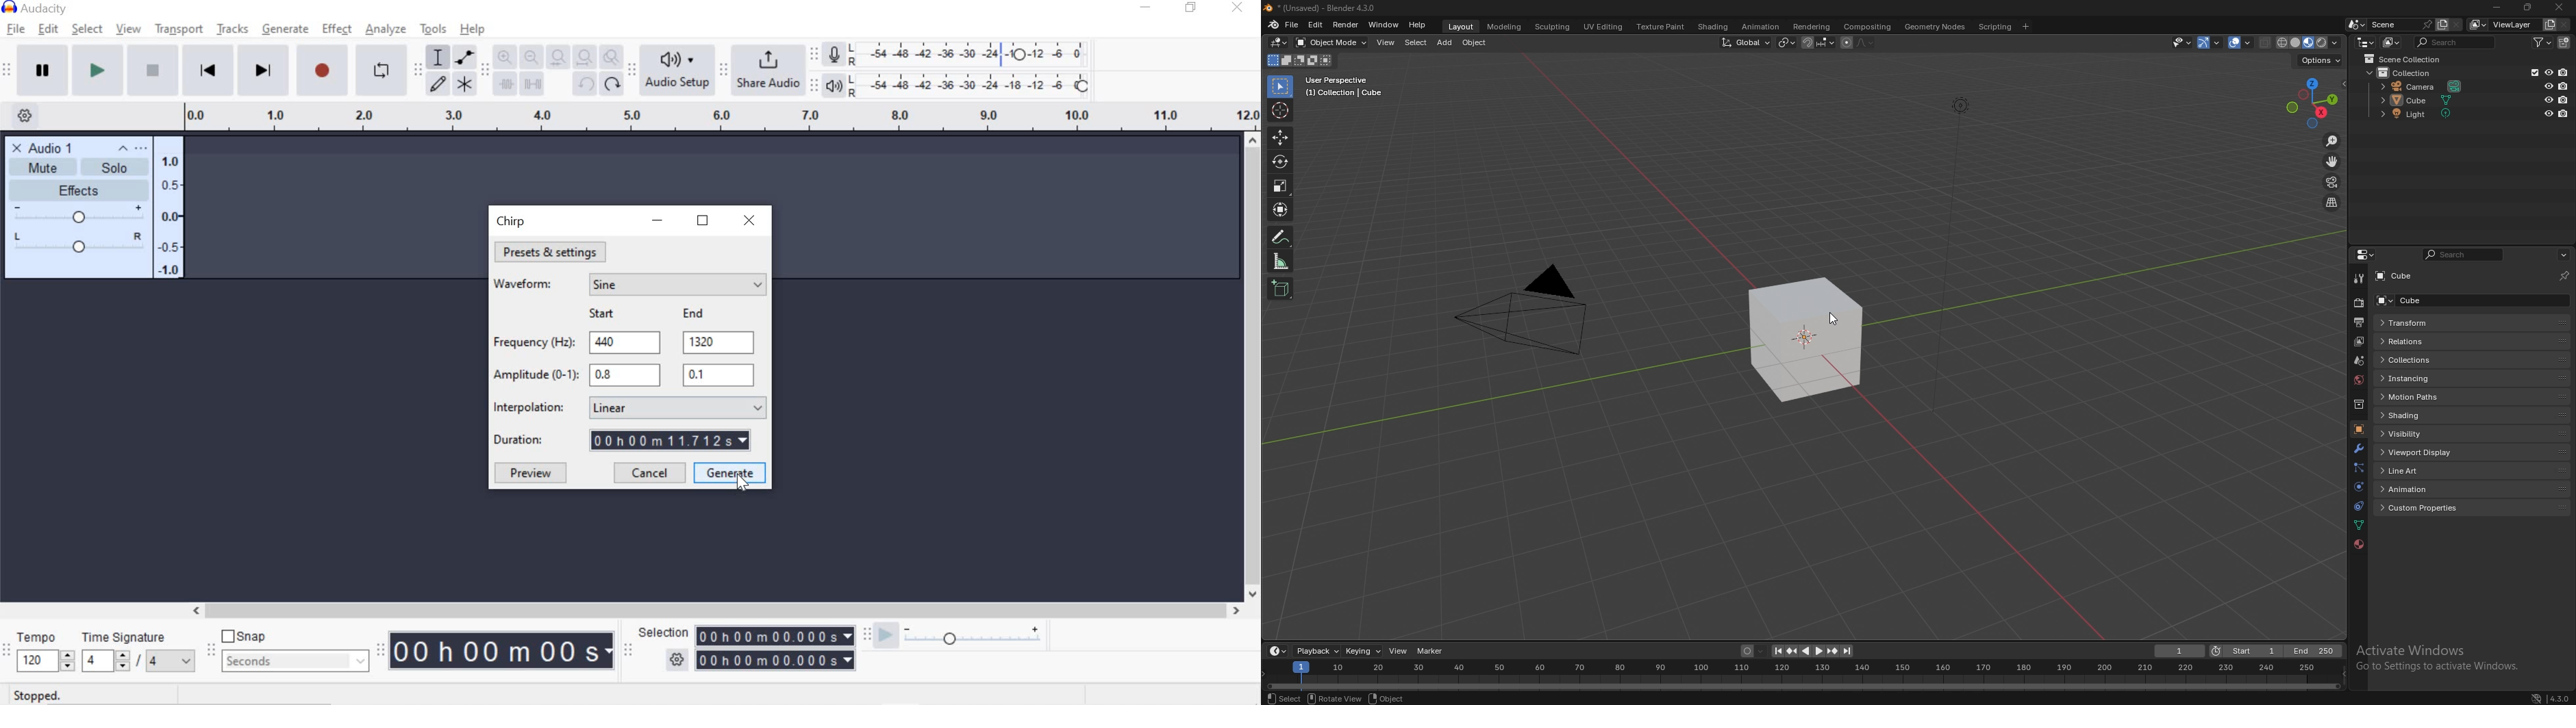  What do you see at coordinates (296, 660) in the screenshot?
I see `seconds` at bounding box center [296, 660].